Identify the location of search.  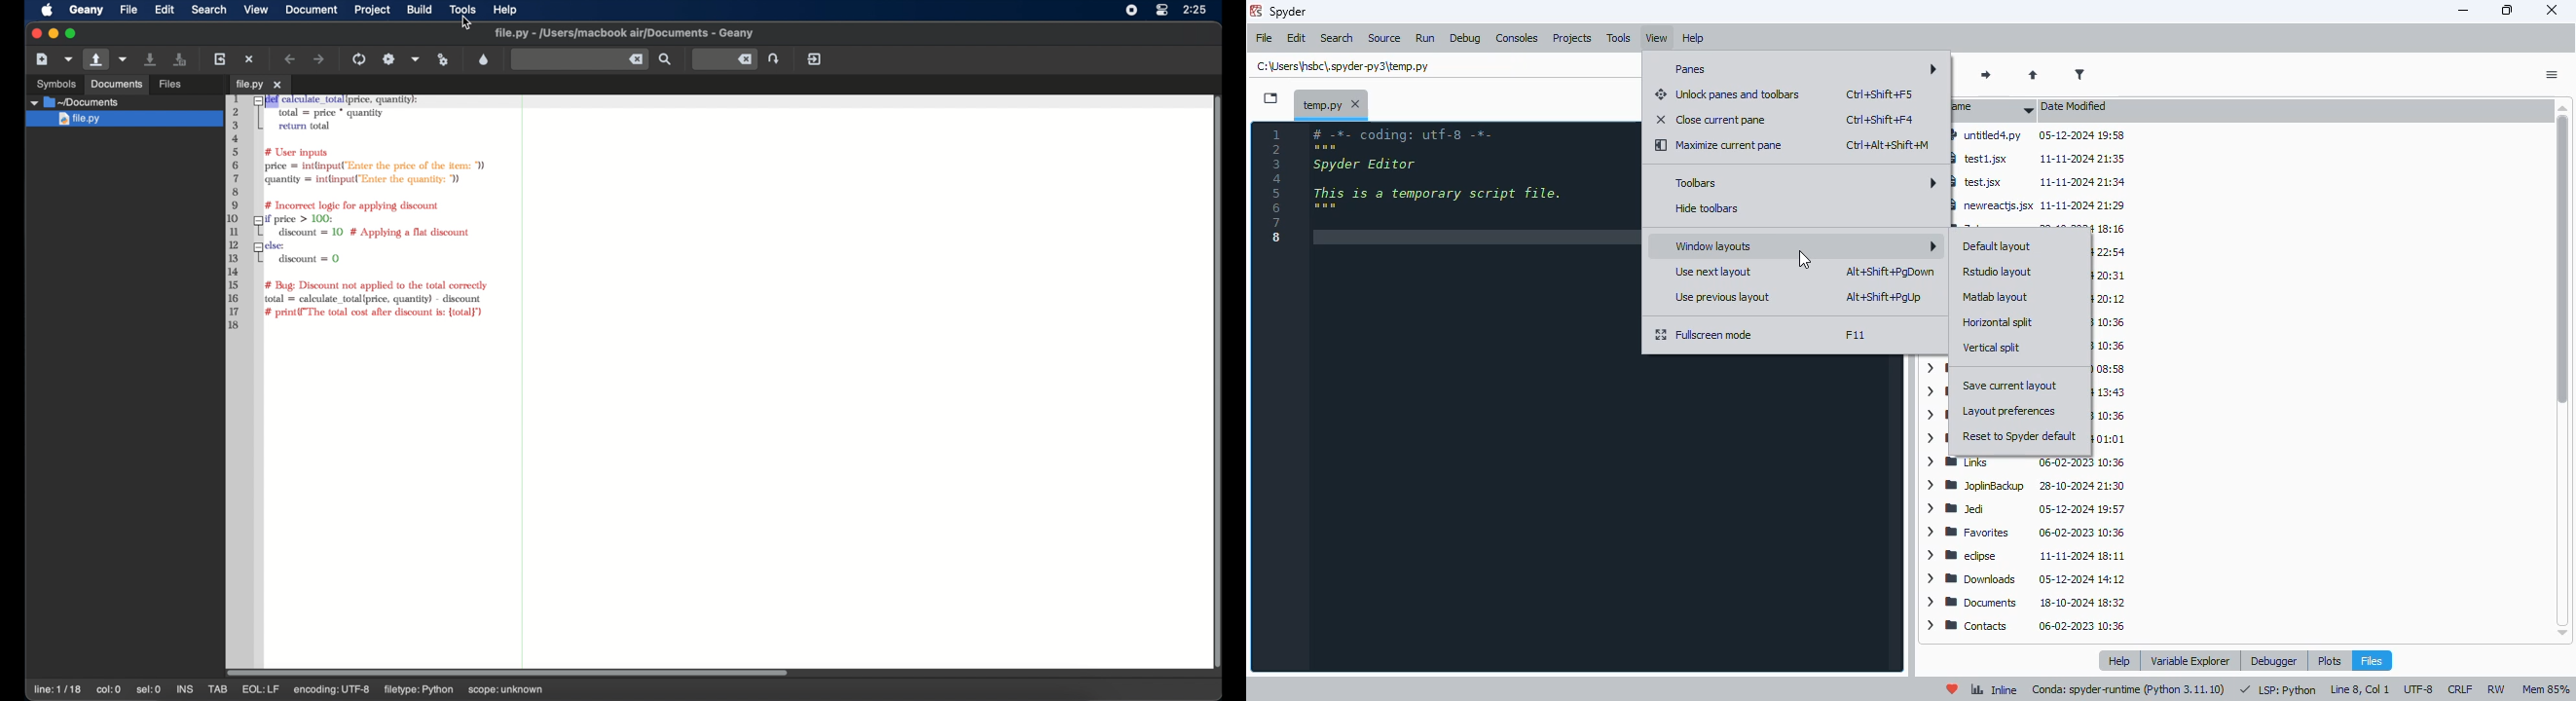
(1339, 38).